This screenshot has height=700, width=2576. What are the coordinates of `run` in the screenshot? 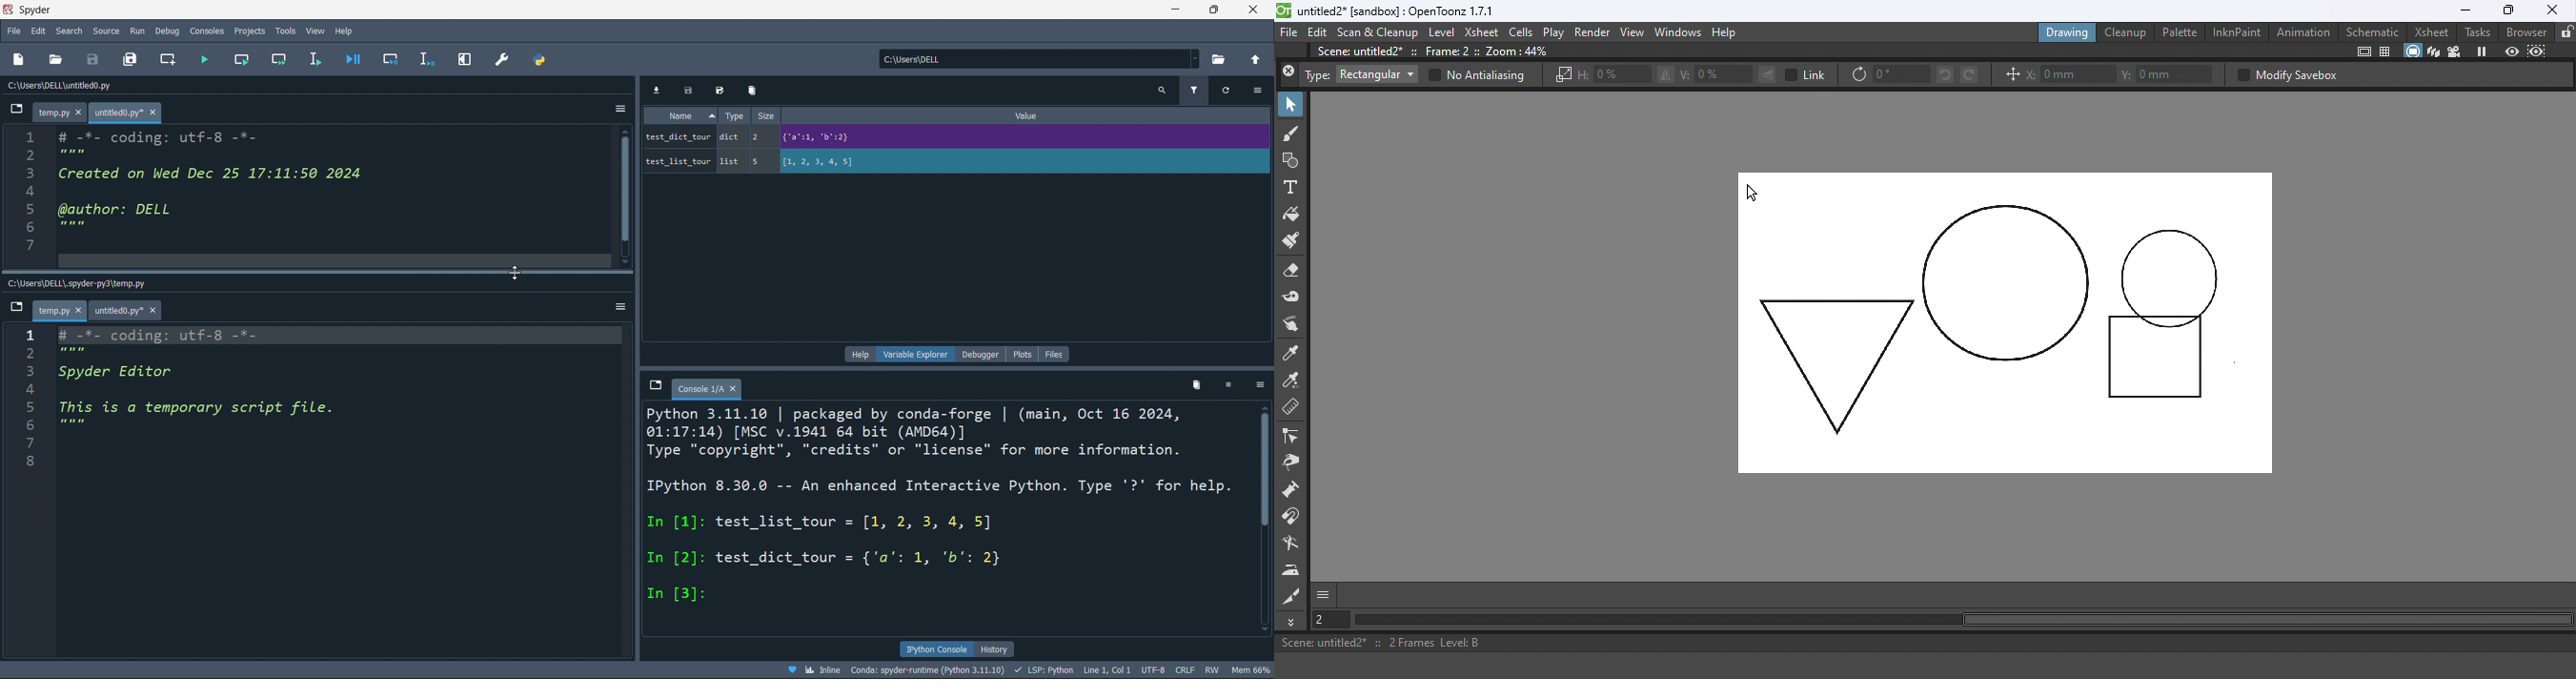 It's located at (137, 31).